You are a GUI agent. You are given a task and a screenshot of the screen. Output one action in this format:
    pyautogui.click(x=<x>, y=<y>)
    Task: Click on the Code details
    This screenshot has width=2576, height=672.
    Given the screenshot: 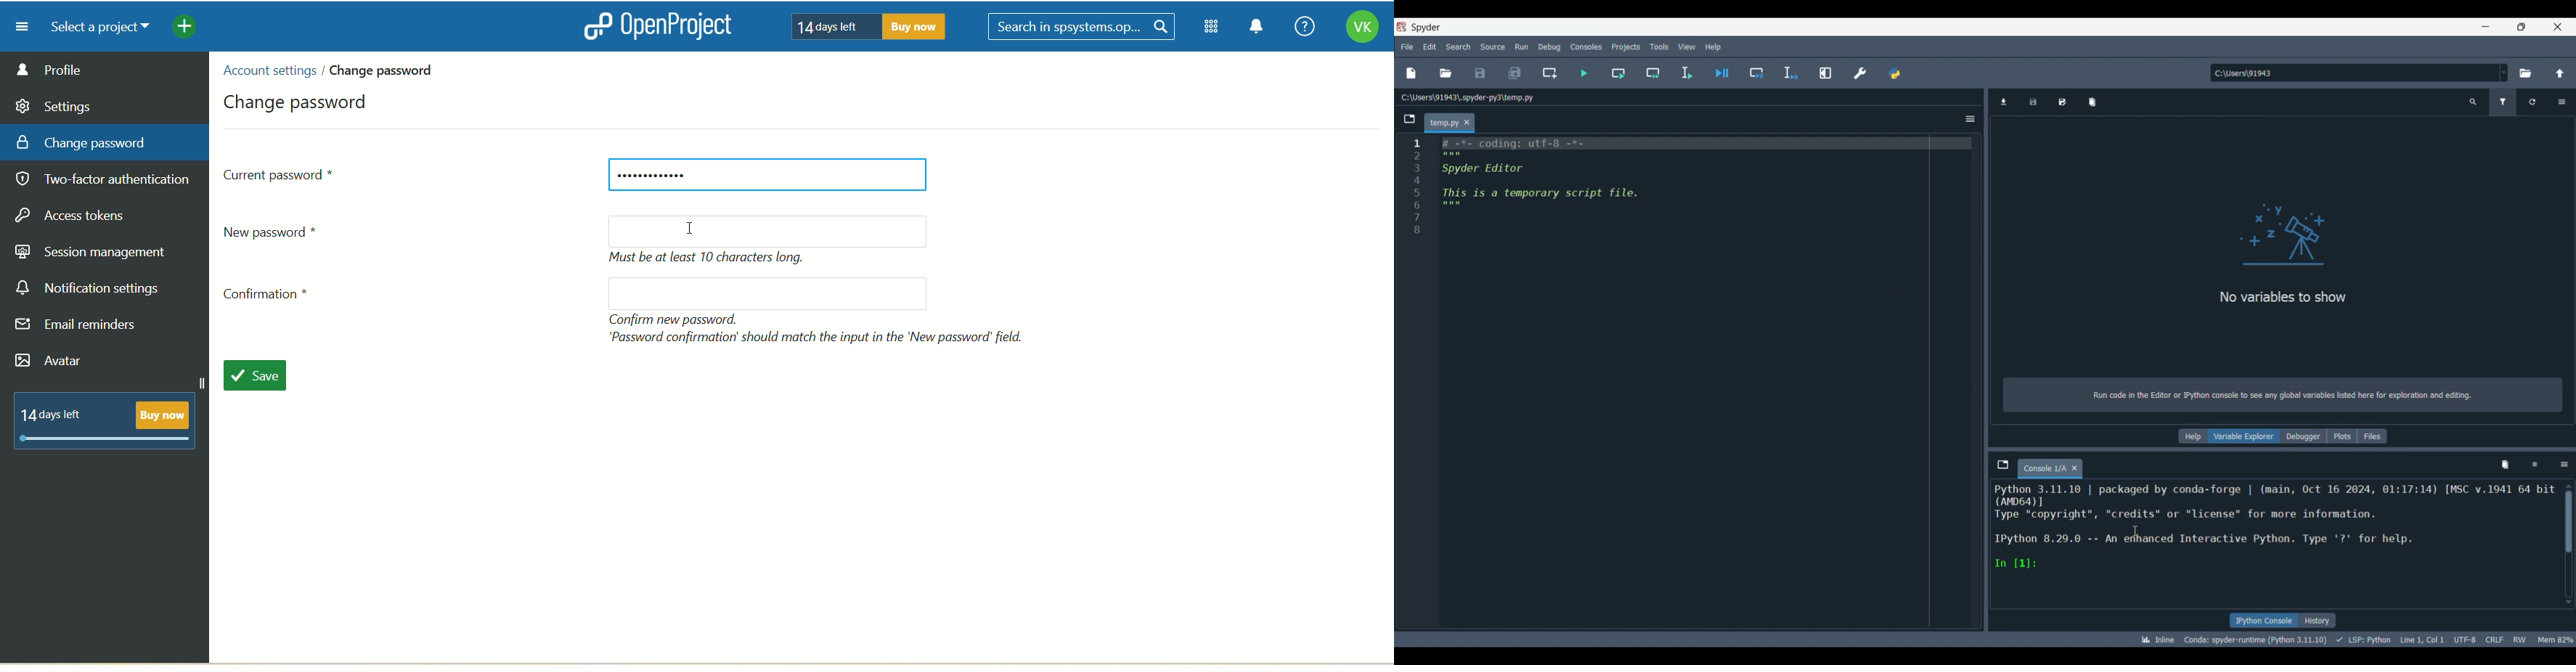 What is the action you would take?
    pyautogui.click(x=2276, y=526)
    